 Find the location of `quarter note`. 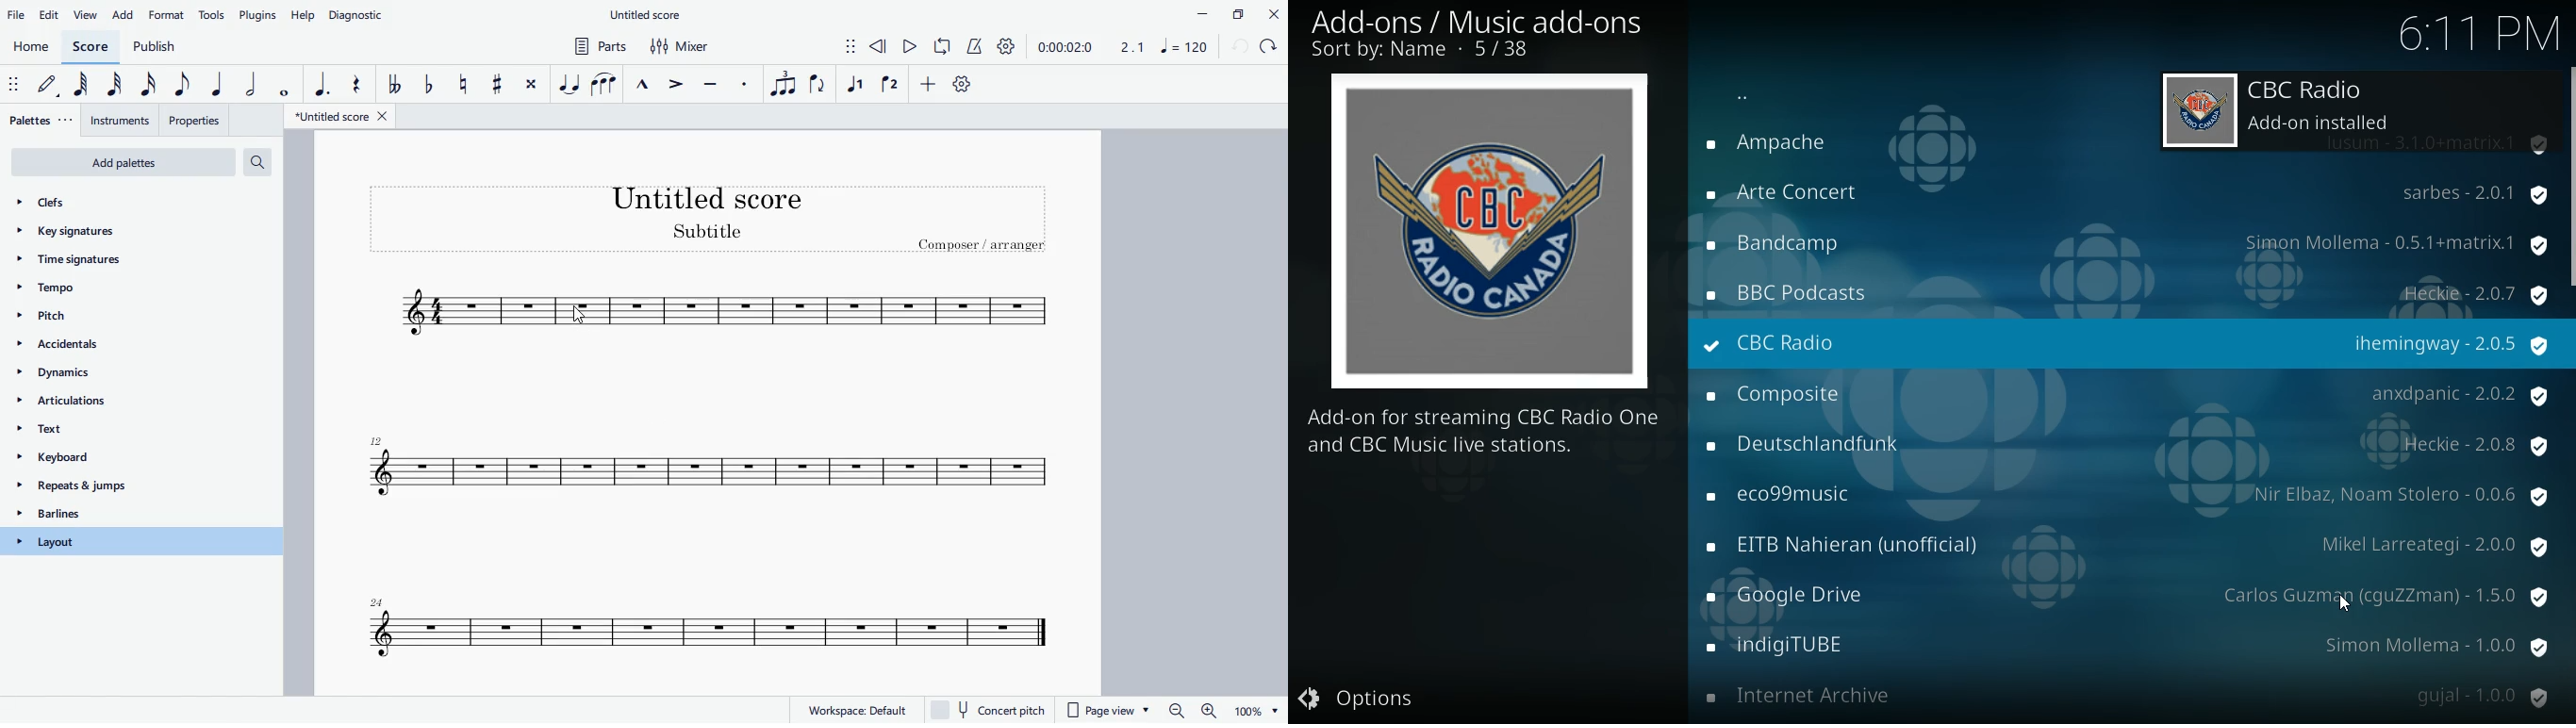

quarter note is located at coordinates (215, 82).